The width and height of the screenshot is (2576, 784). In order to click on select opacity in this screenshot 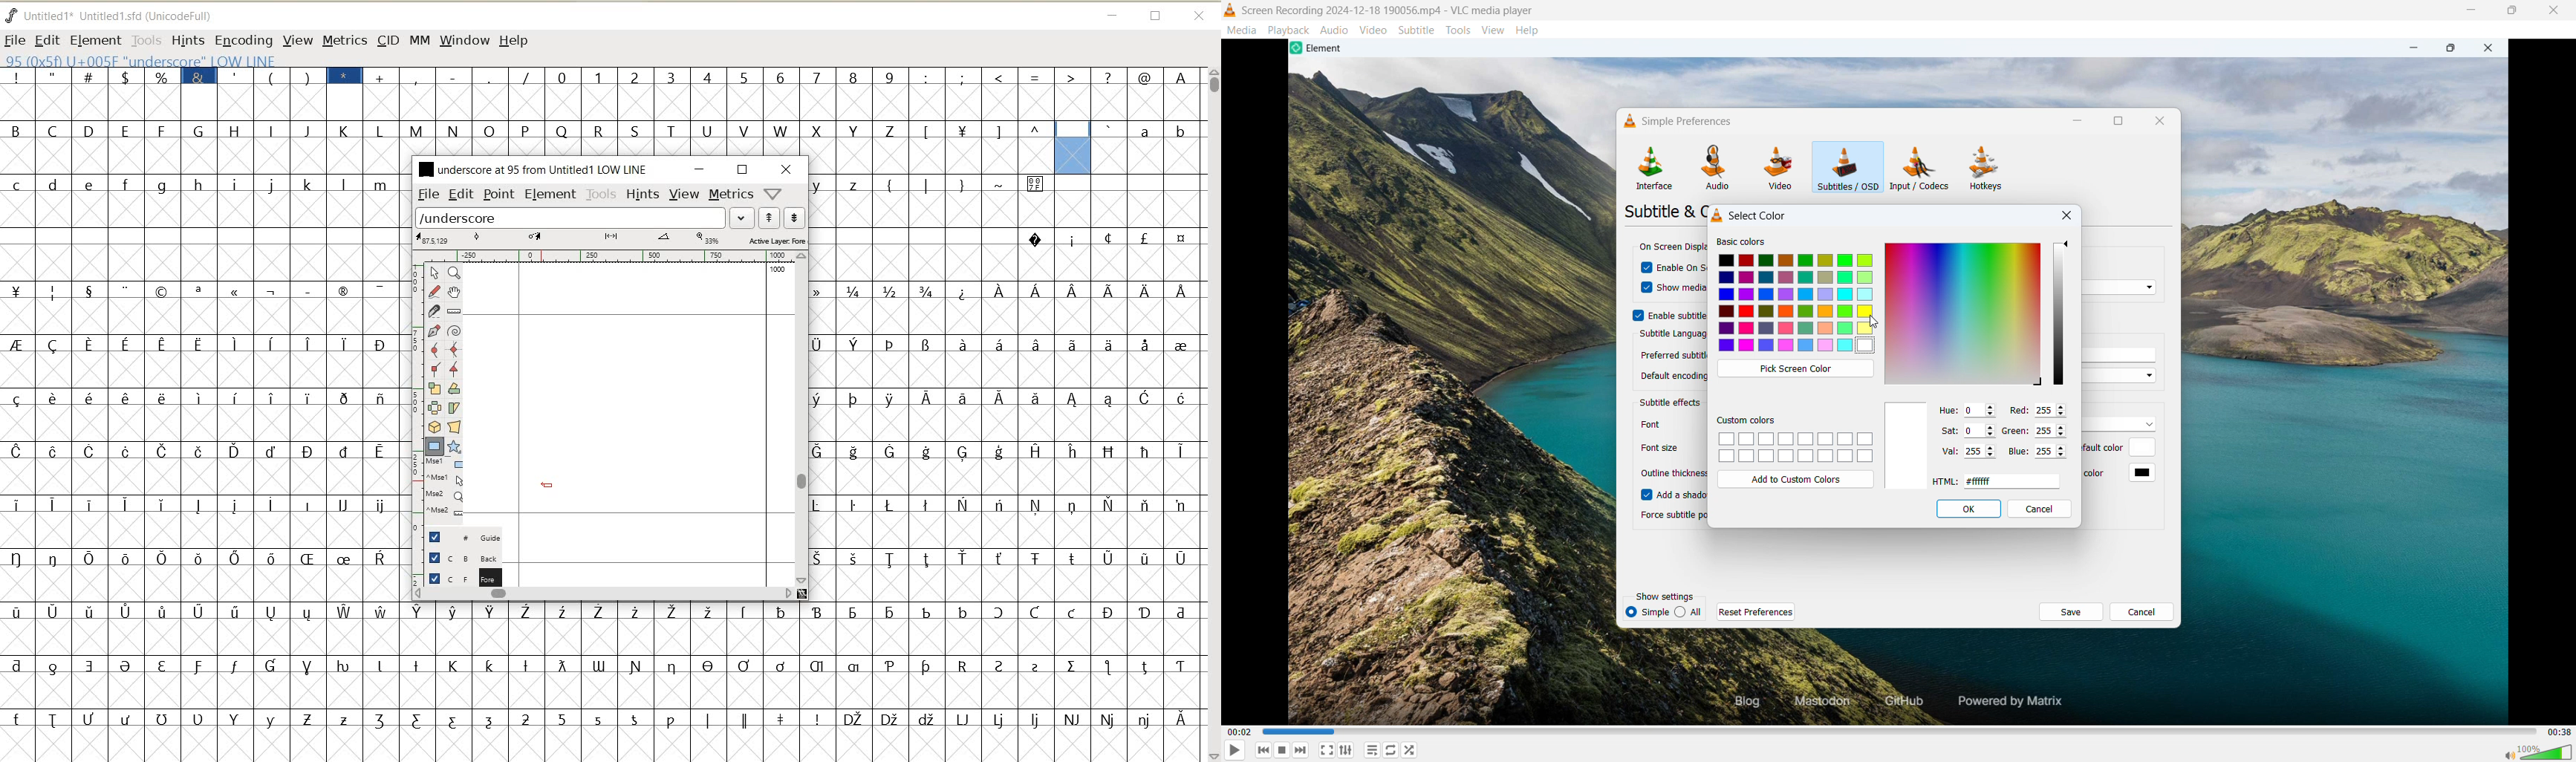, I will do `click(2058, 314)`.